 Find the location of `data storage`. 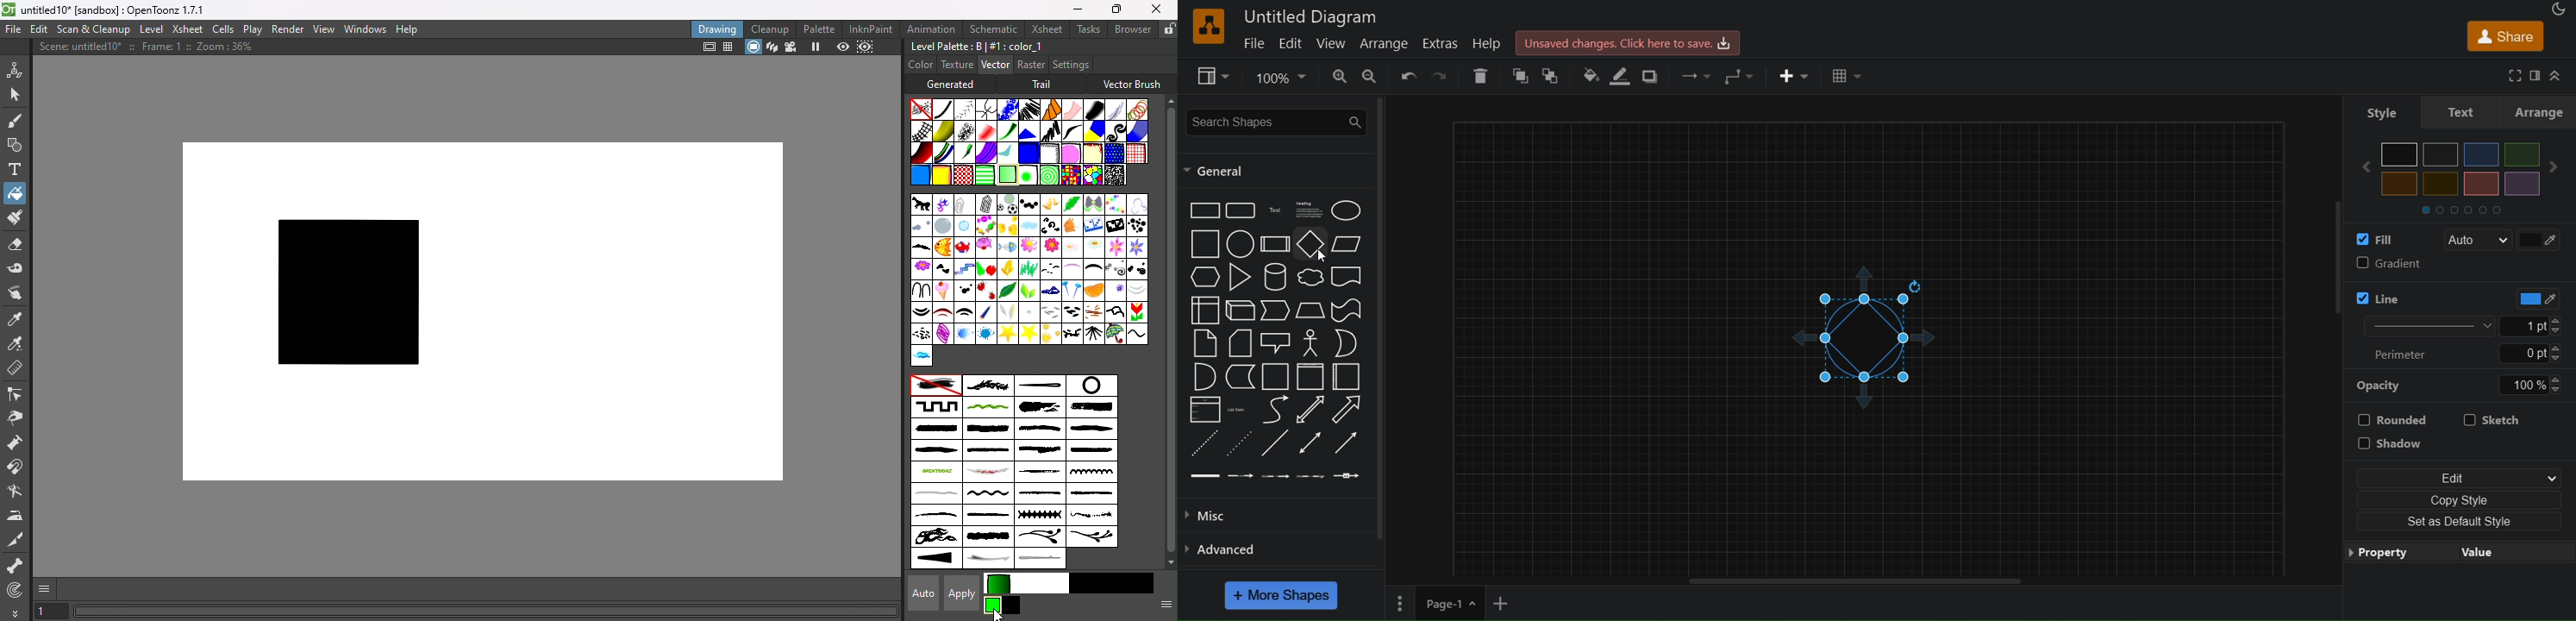

data storage is located at coordinates (1242, 377).